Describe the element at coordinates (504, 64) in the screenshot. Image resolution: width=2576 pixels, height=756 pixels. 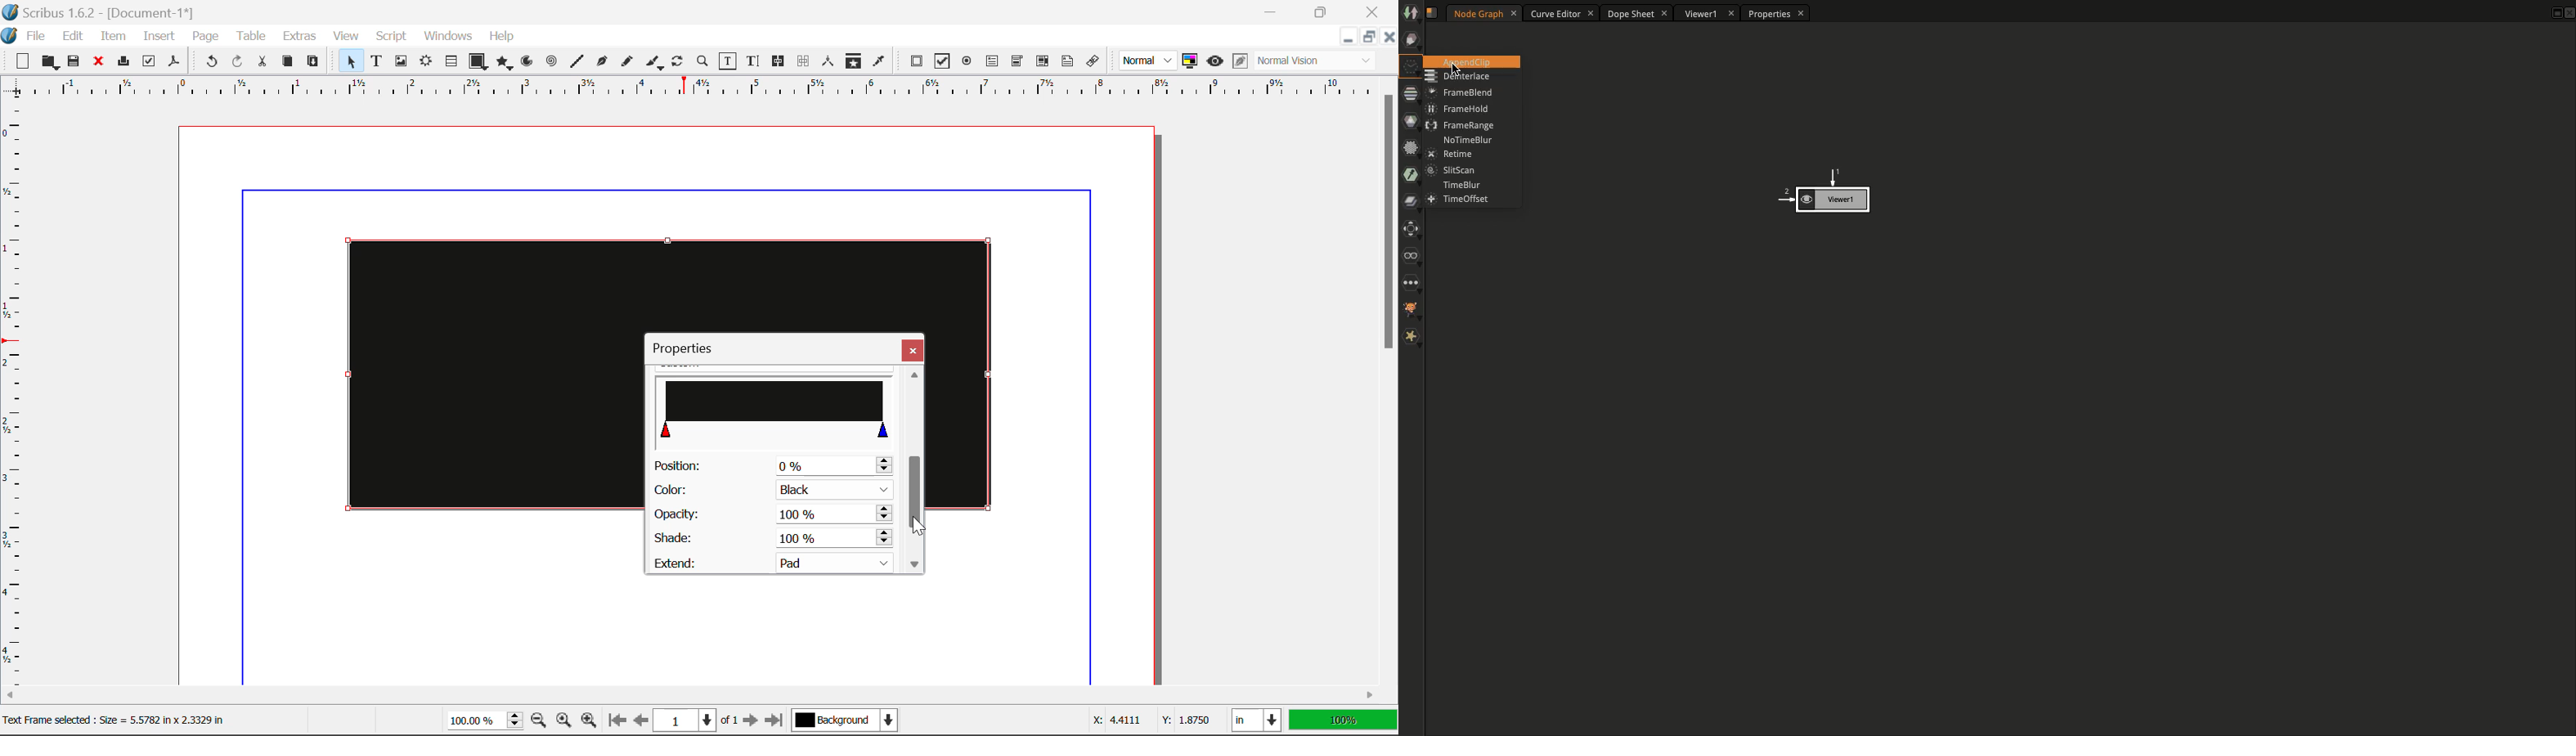
I see `Polygons` at that location.